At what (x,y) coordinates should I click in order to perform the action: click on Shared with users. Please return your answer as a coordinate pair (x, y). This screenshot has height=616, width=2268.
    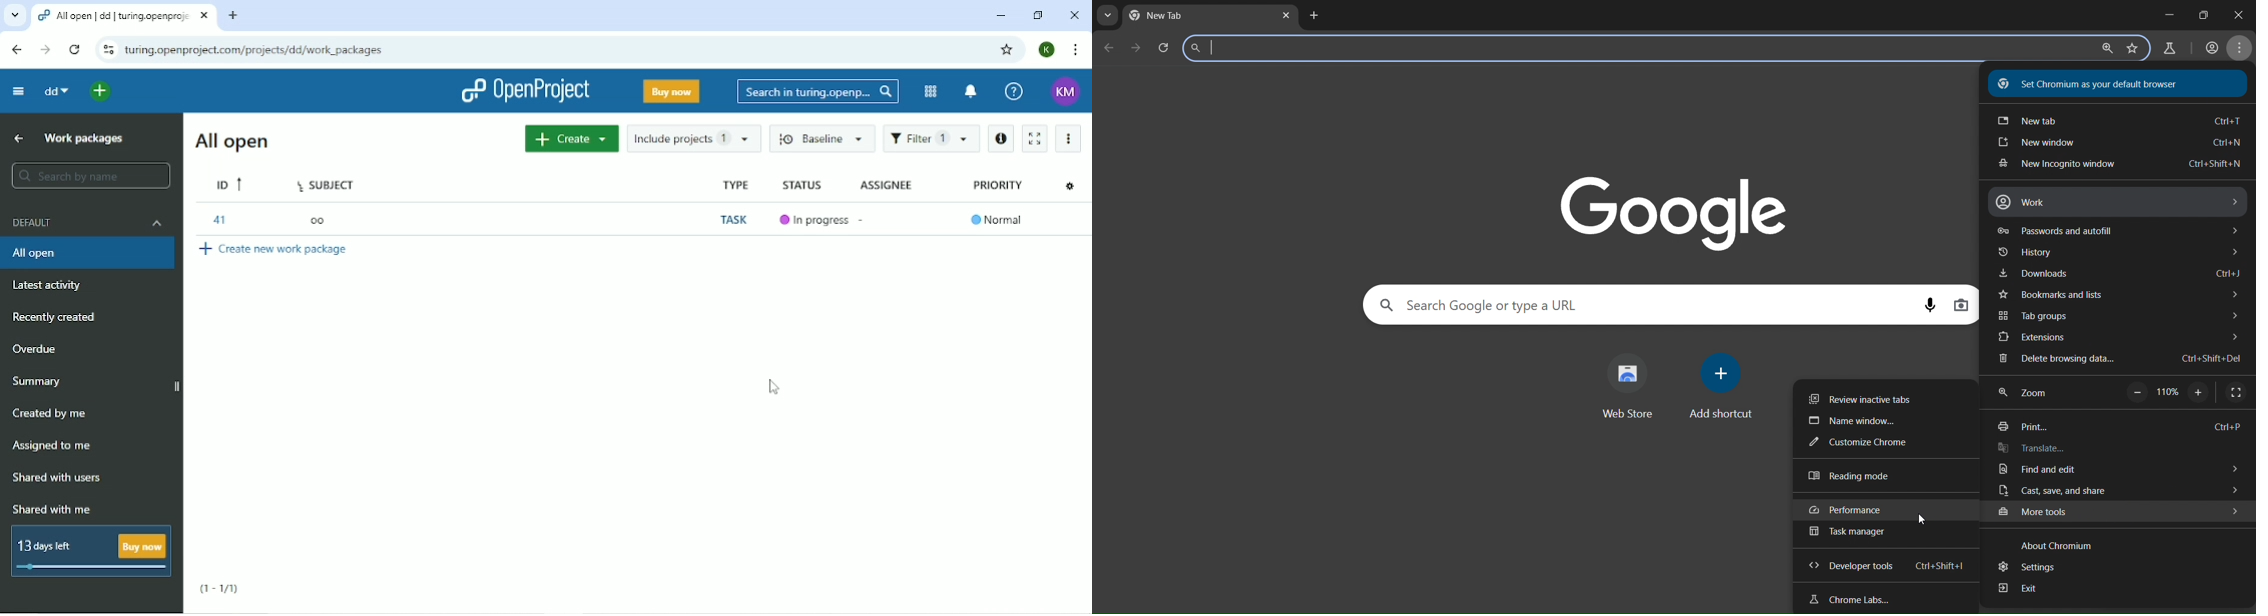
    Looking at the image, I should click on (59, 478).